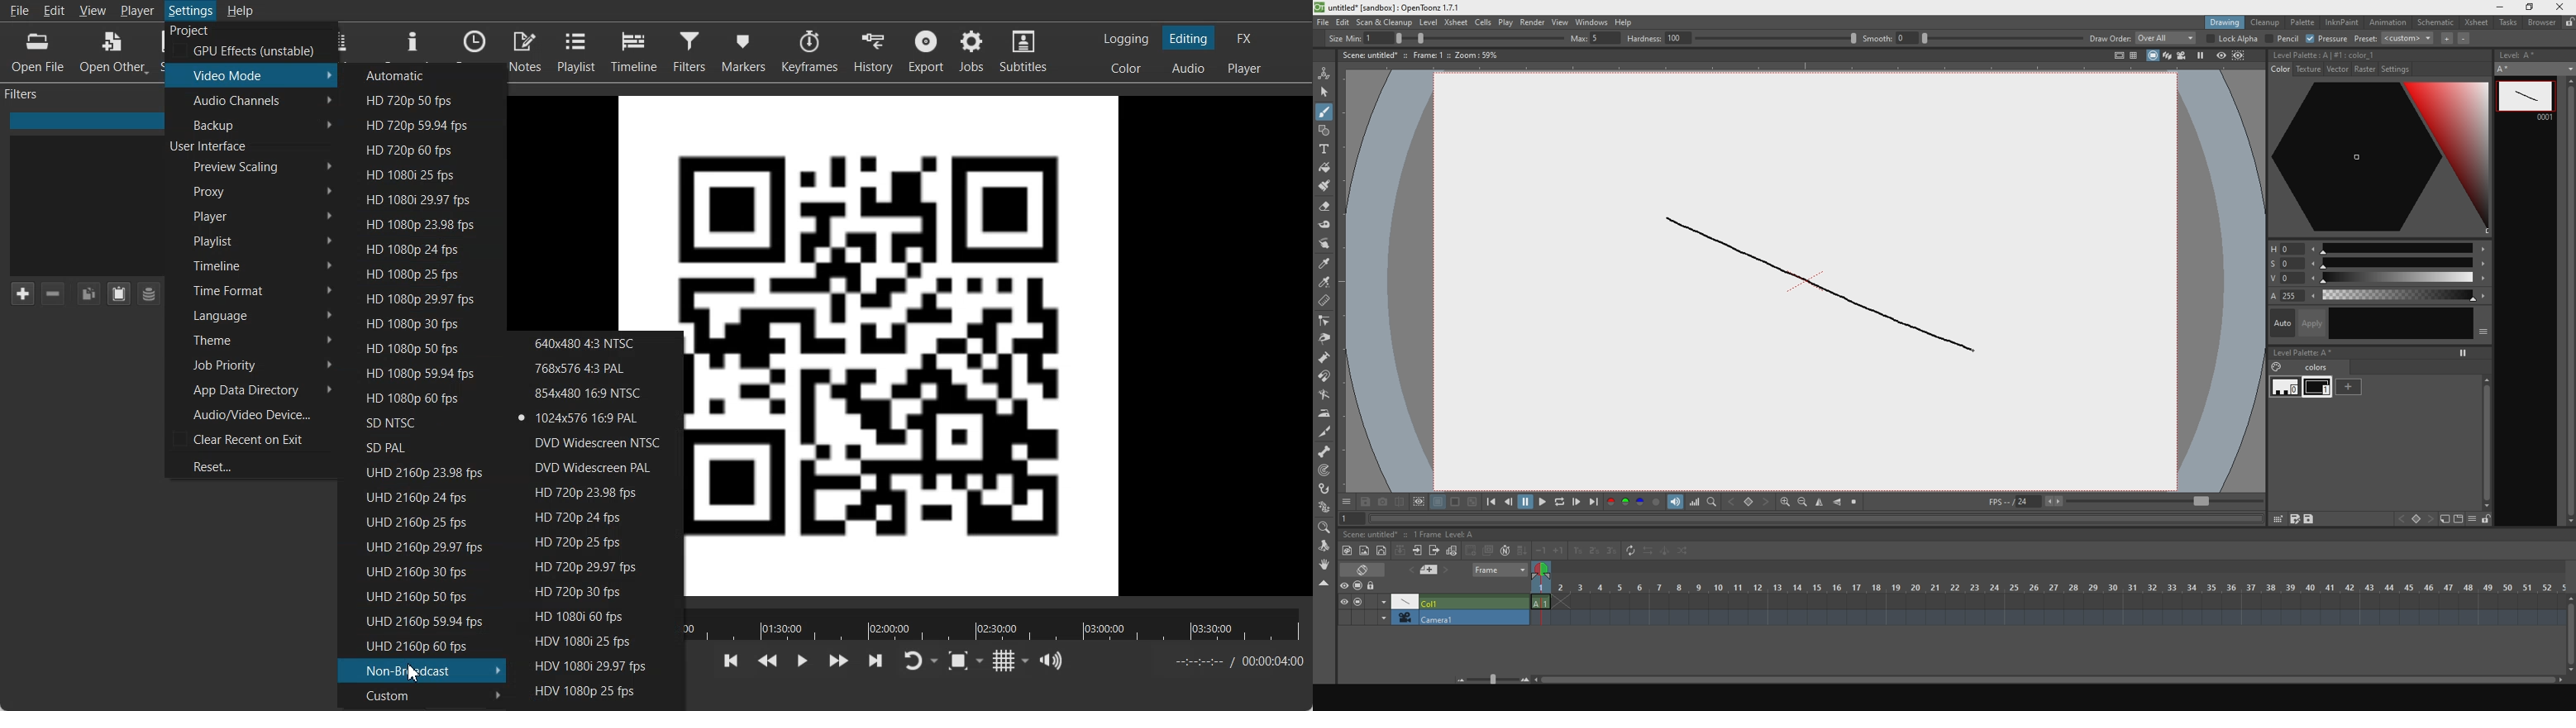 Image resolution: width=2576 pixels, height=728 pixels. Describe the element at coordinates (421, 124) in the screenshot. I see `HD 720p 59.94 fps` at that location.